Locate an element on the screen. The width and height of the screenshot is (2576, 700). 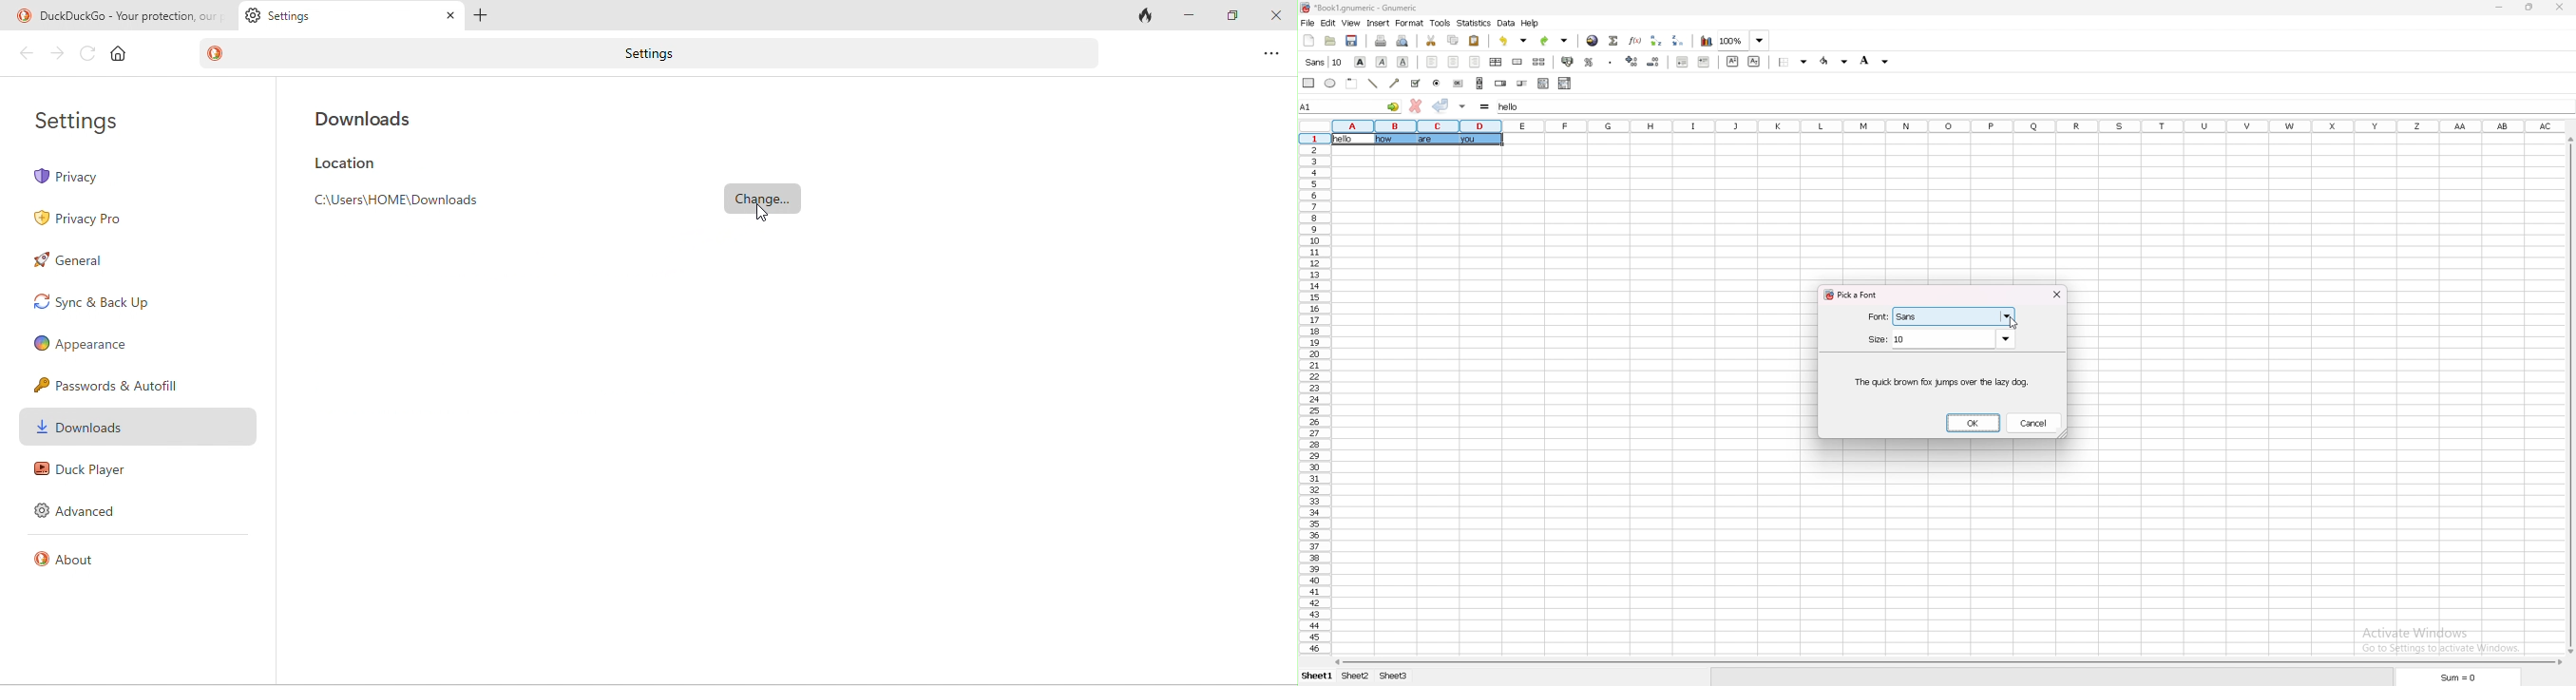
cut is located at coordinates (1431, 39).